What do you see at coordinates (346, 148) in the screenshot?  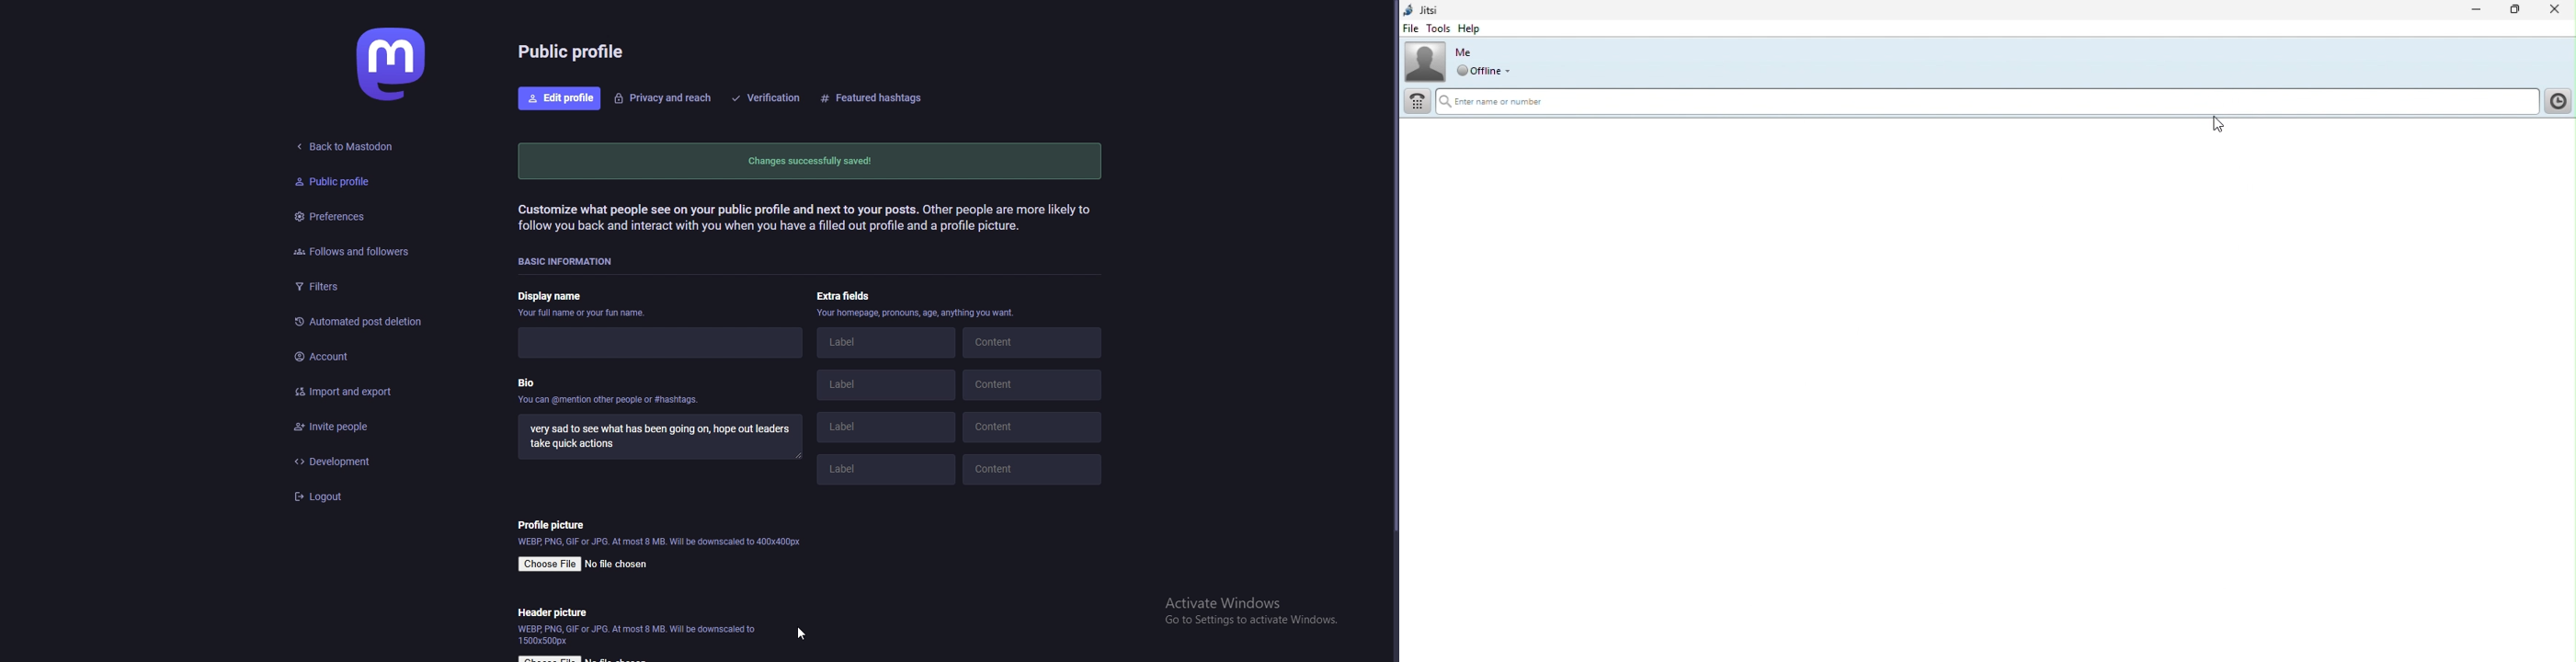 I see `back to mastodon` at bounding box center [346, 148].